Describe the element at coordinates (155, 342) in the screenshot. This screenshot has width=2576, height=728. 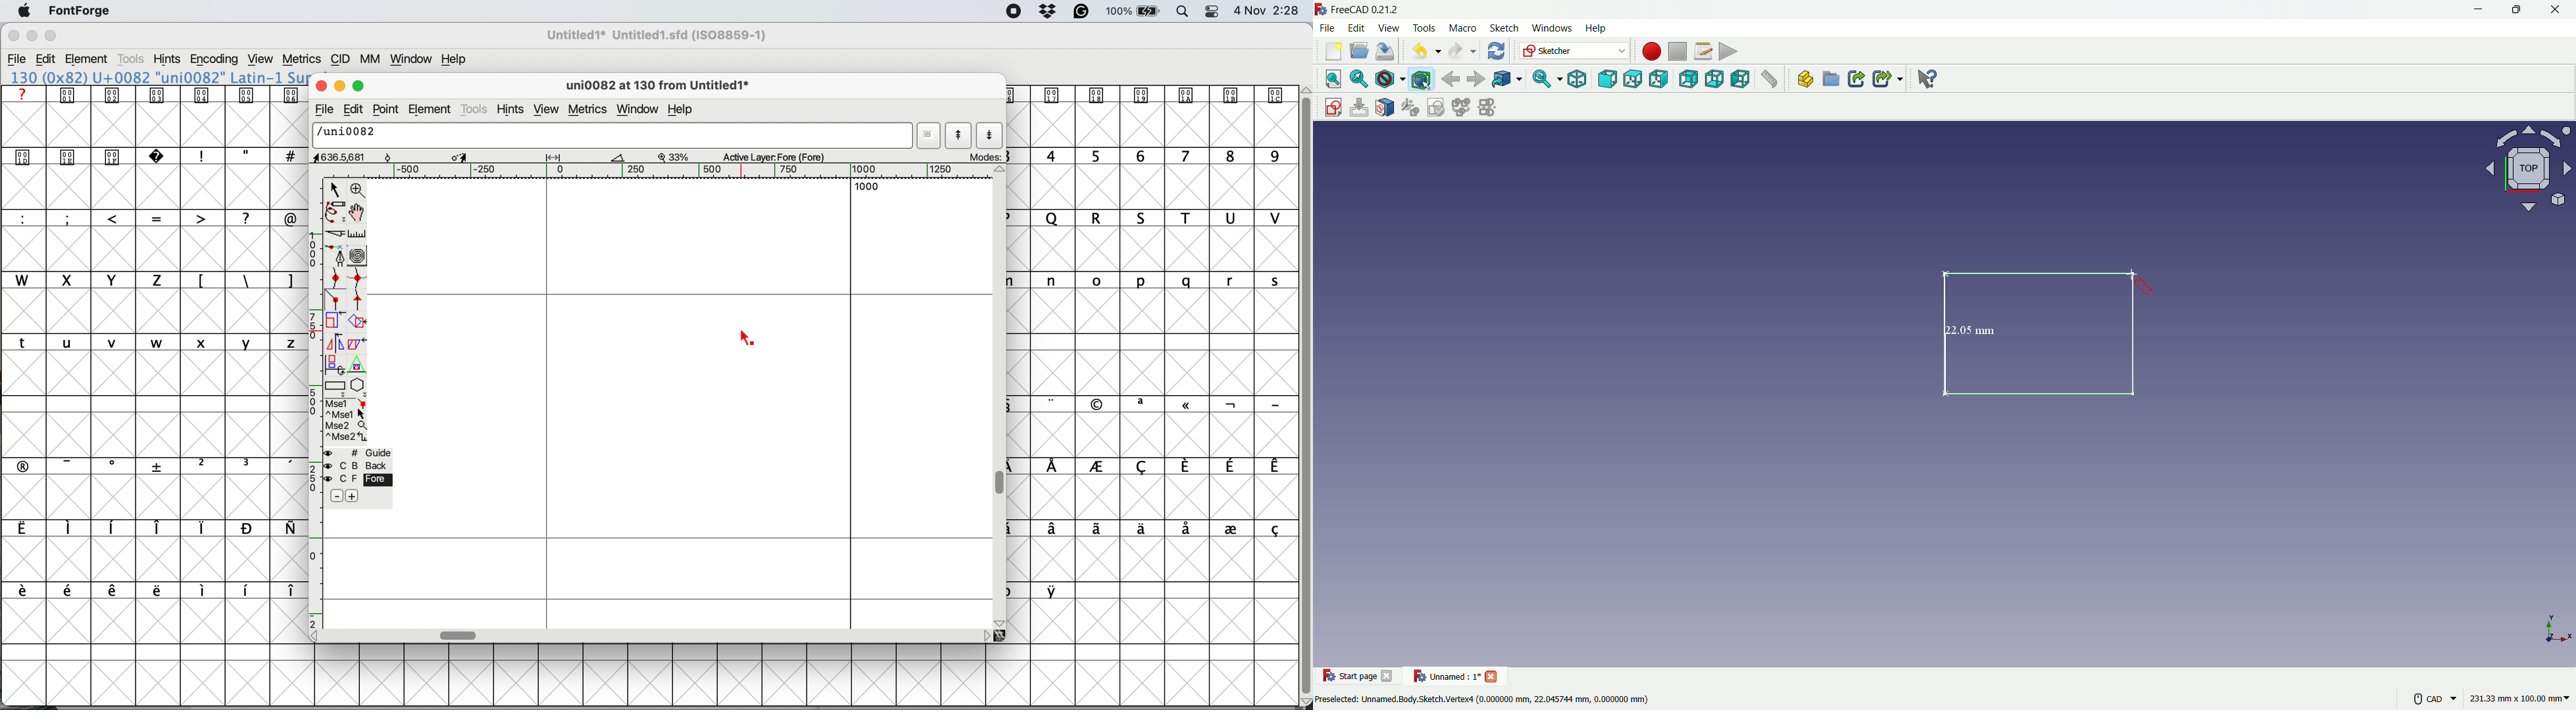
I see `lower case letters` at that location.